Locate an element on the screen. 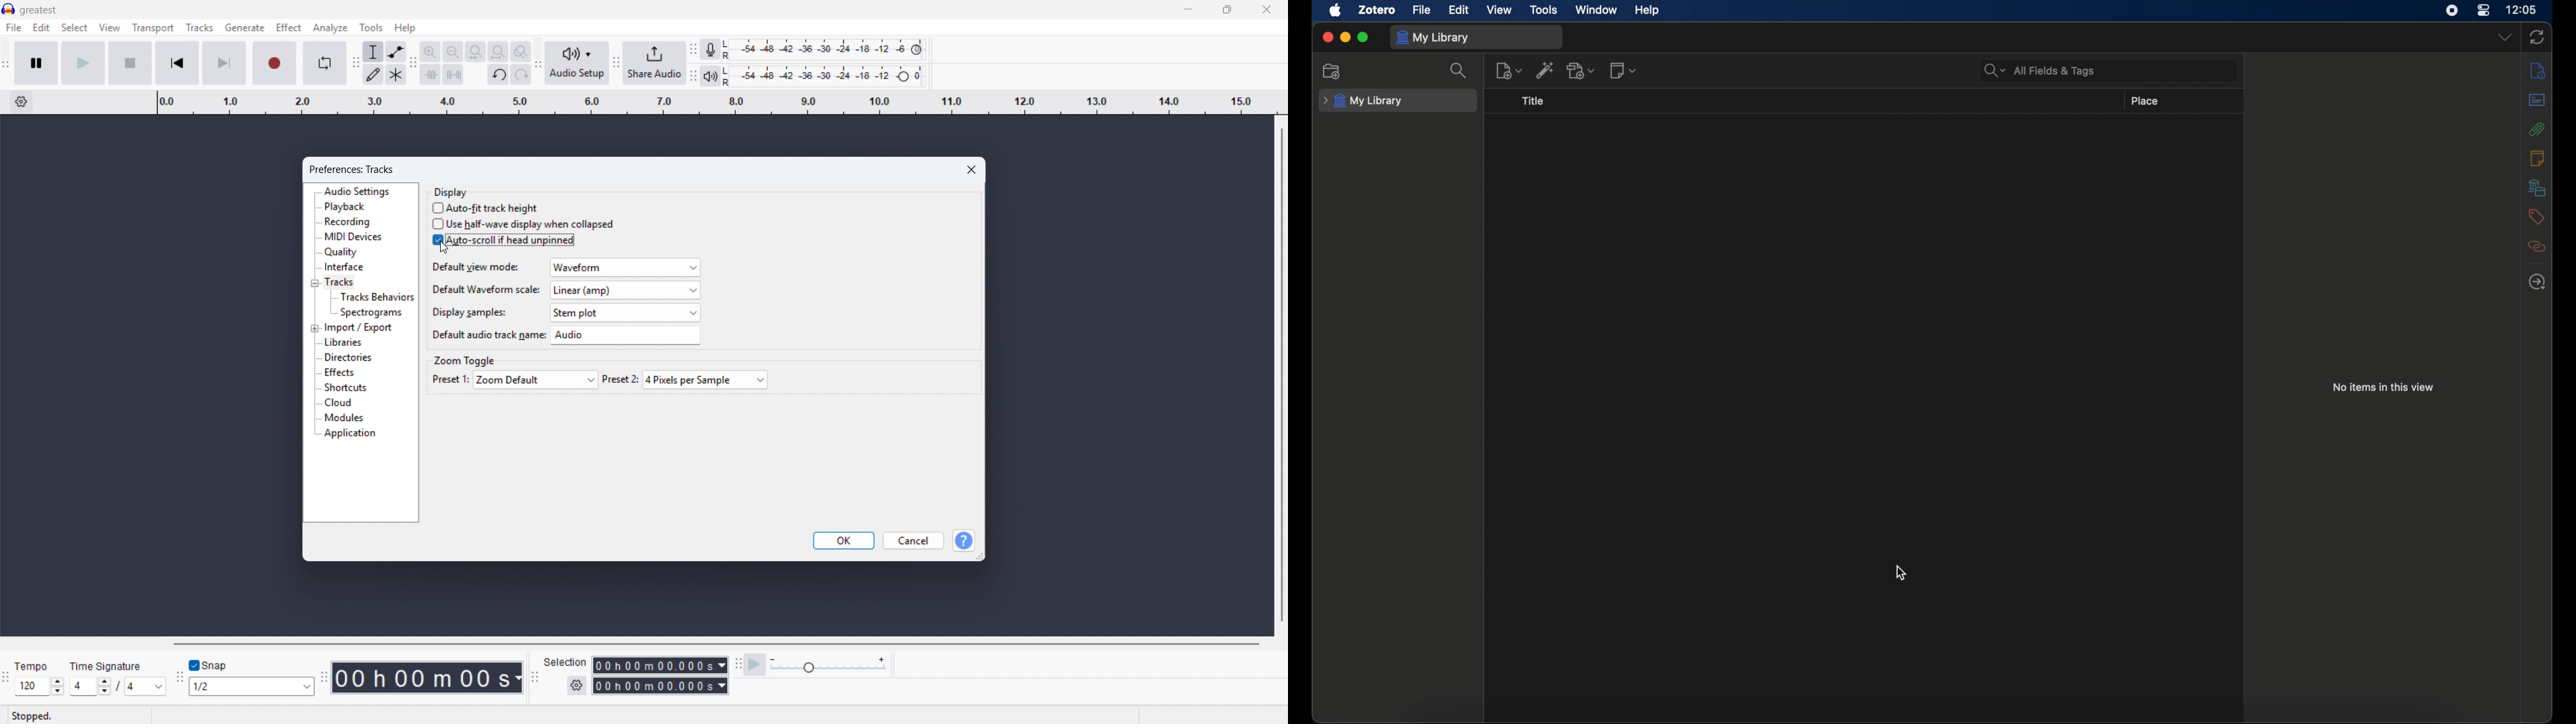 This screenshot has width=2576, height=728. cursor is located at coordinates (1901, 573).